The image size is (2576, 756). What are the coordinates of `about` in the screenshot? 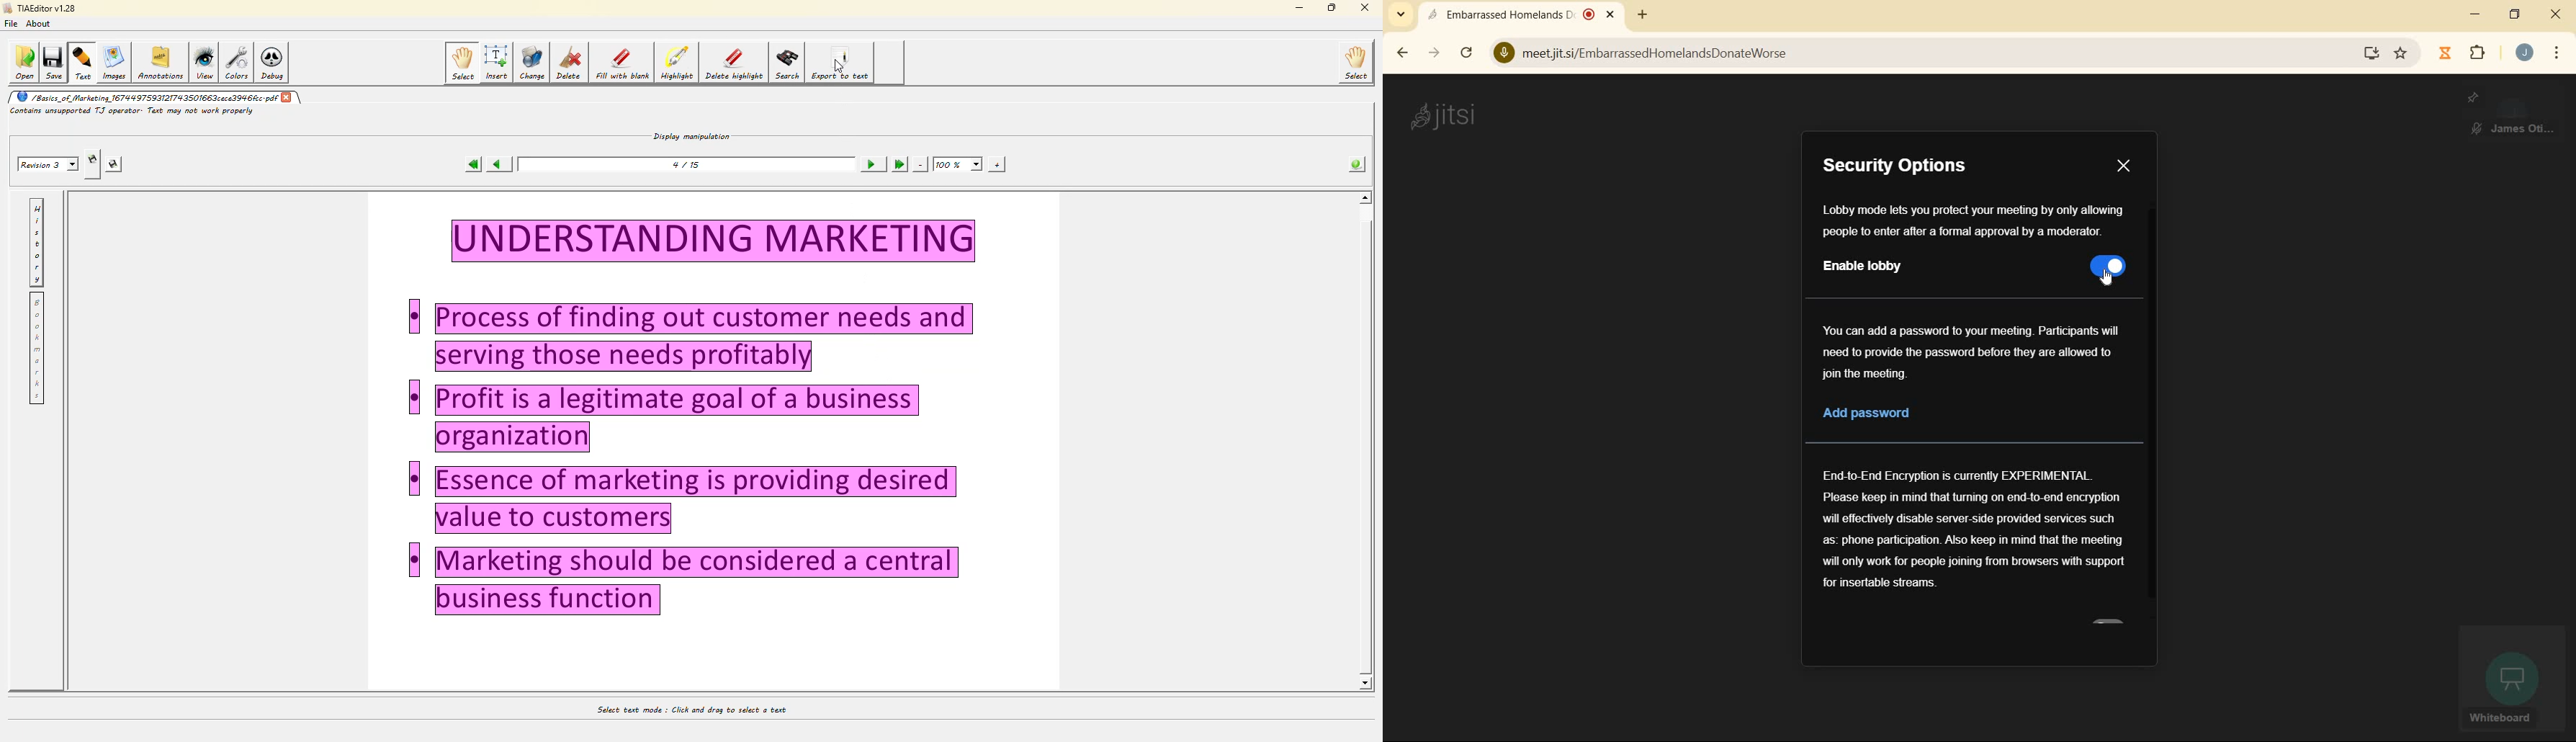 It's located at (39, 23).